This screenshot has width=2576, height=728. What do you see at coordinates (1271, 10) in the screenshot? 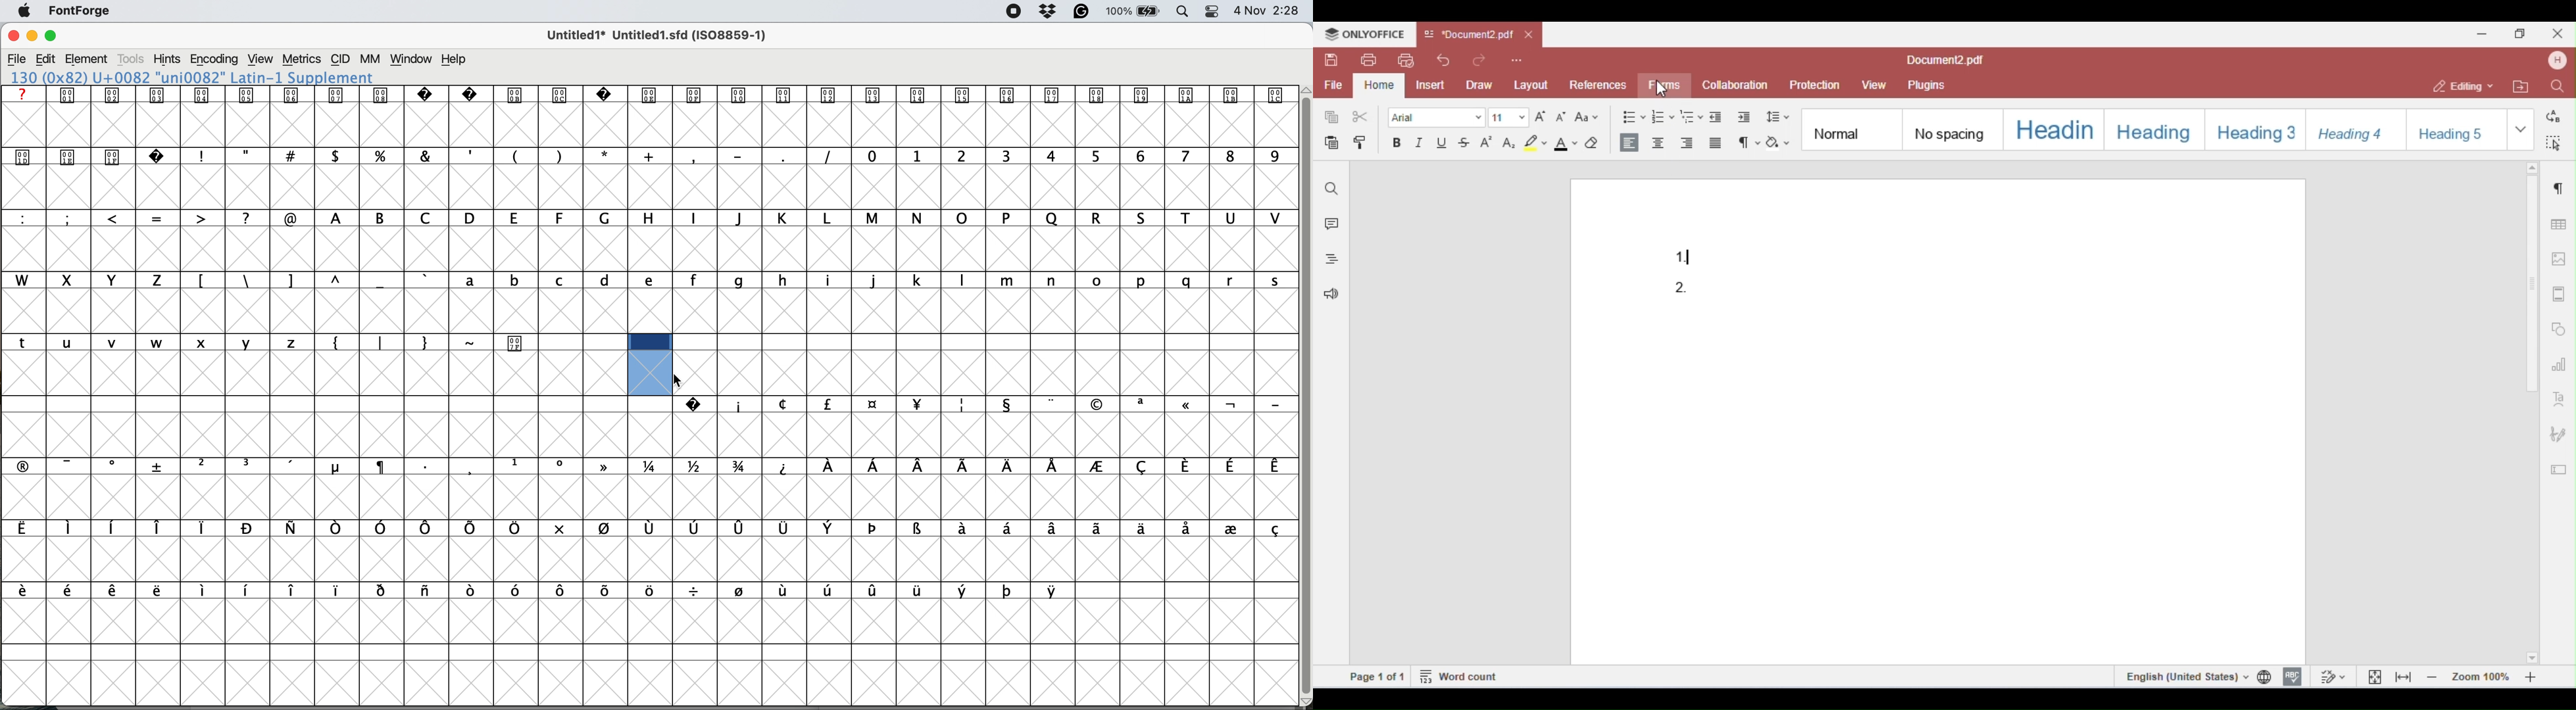
I see `Date and Time` at bounding box center [1271, 10].